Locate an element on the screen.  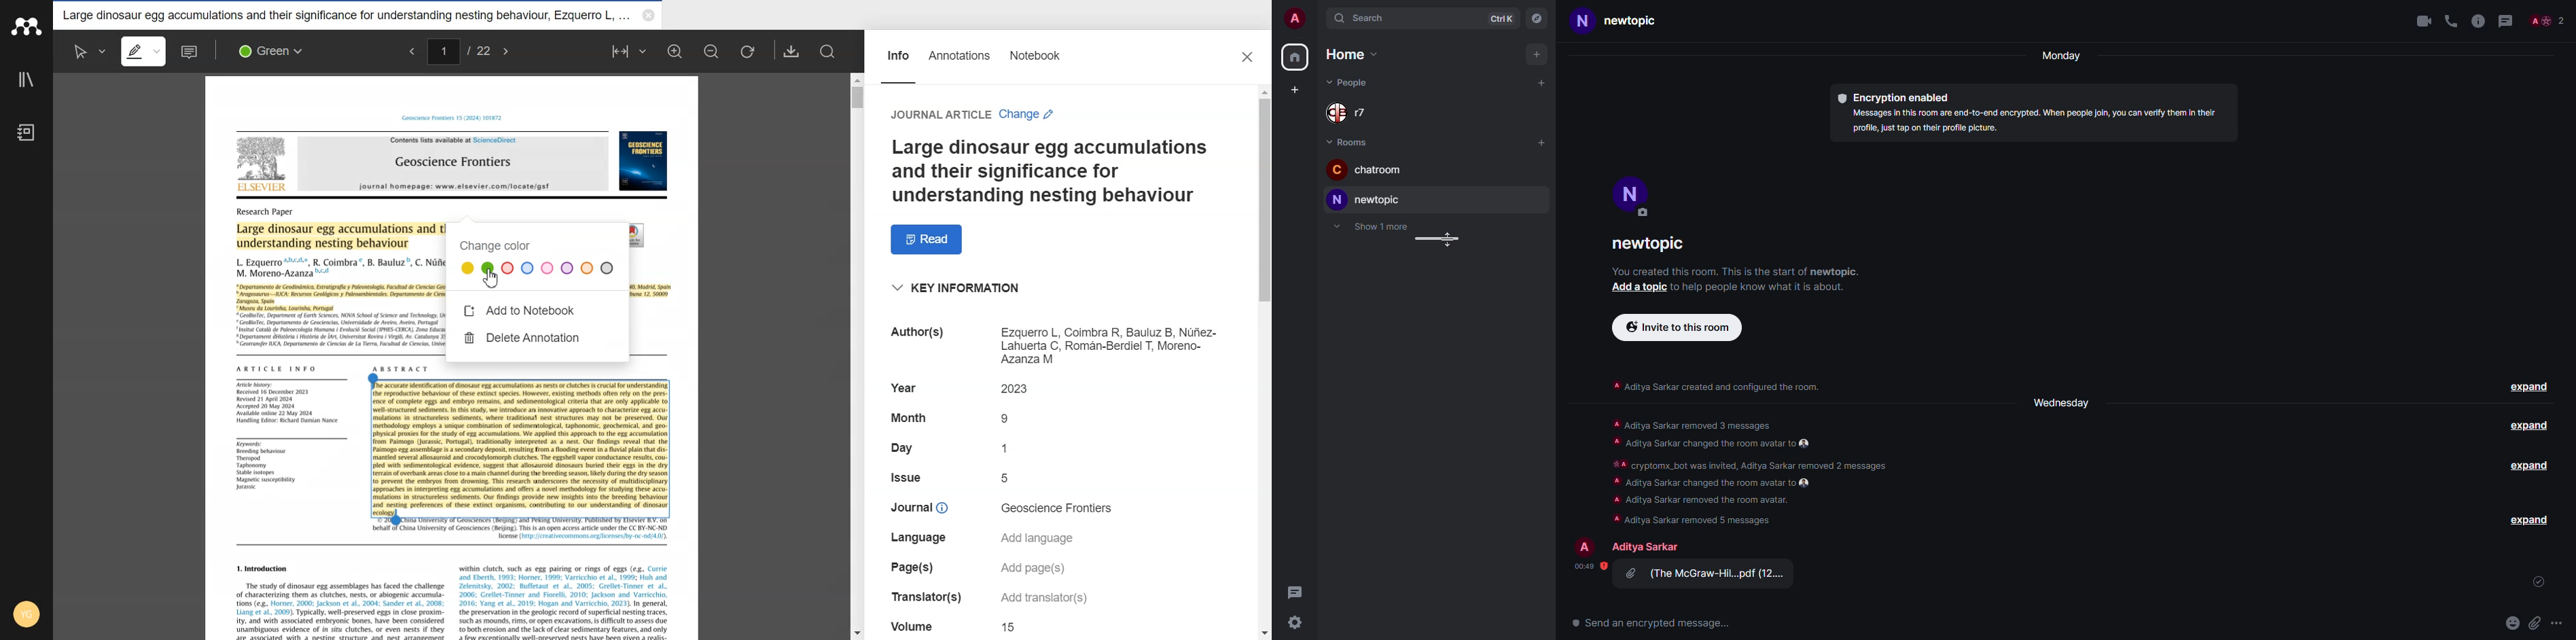
Auto sync is located at coordinates (26, 562).